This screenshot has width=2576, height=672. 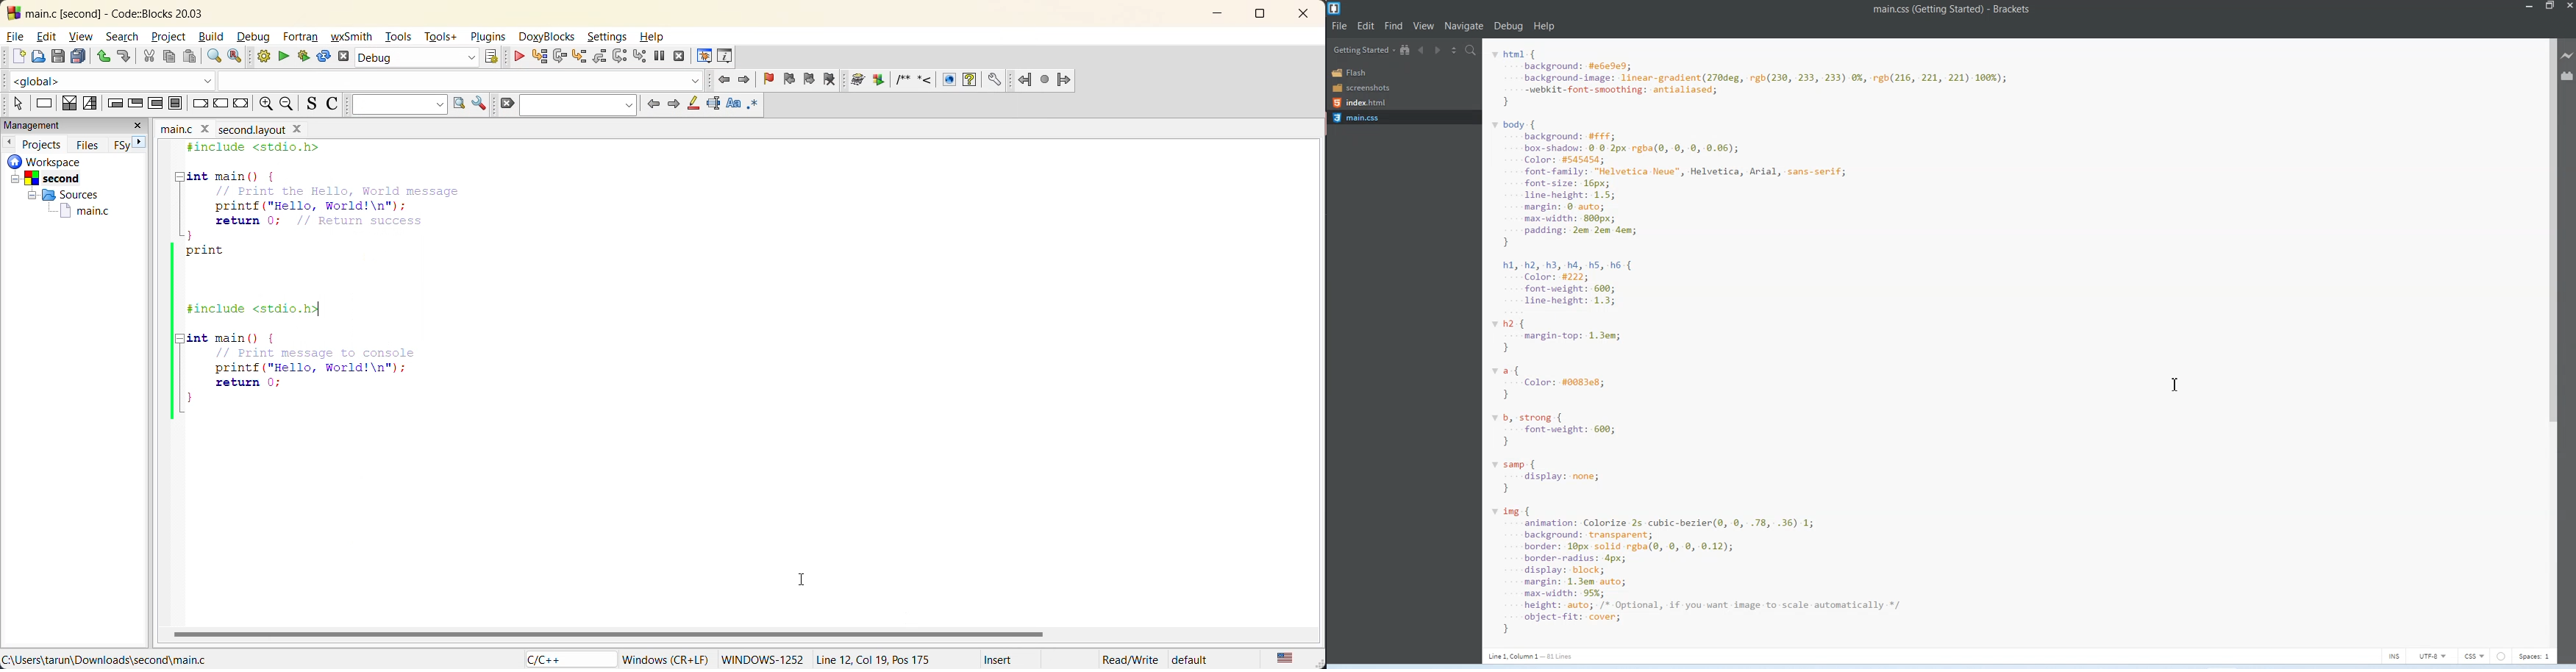 I want to click on Sources, so click(x=64, y=195).